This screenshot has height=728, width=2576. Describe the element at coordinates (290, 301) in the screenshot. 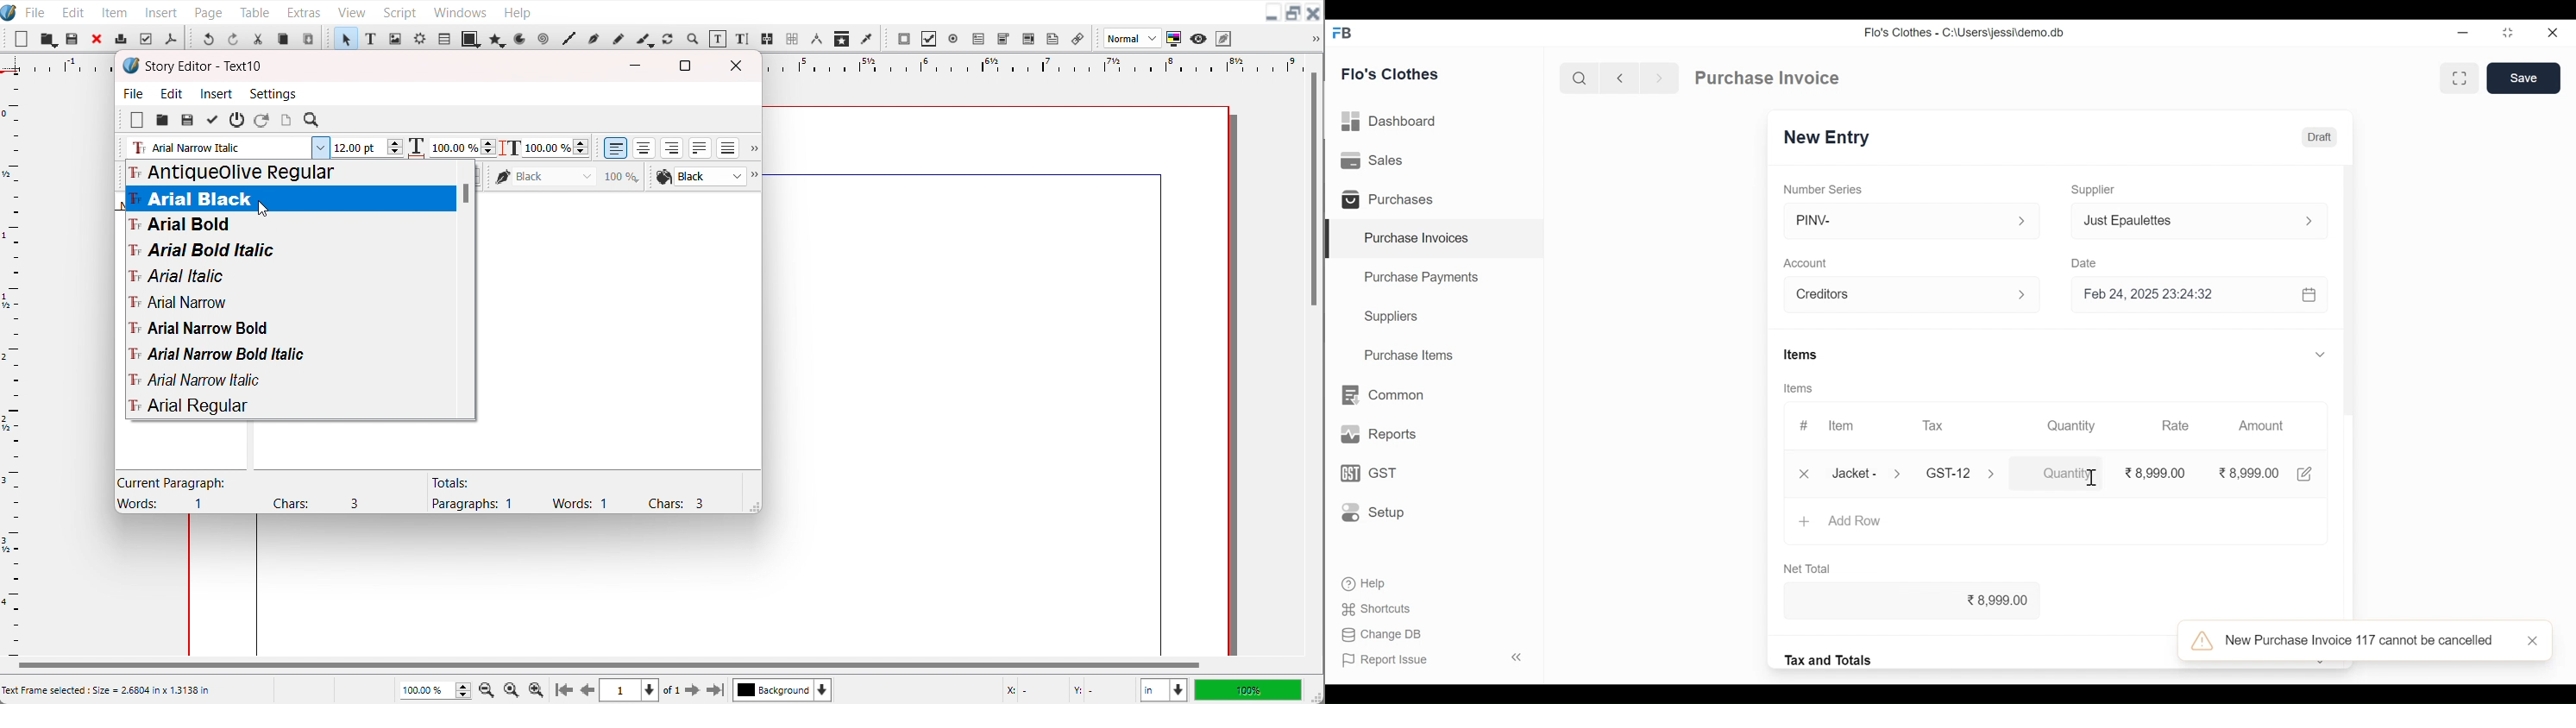

I see `Font` at that location.